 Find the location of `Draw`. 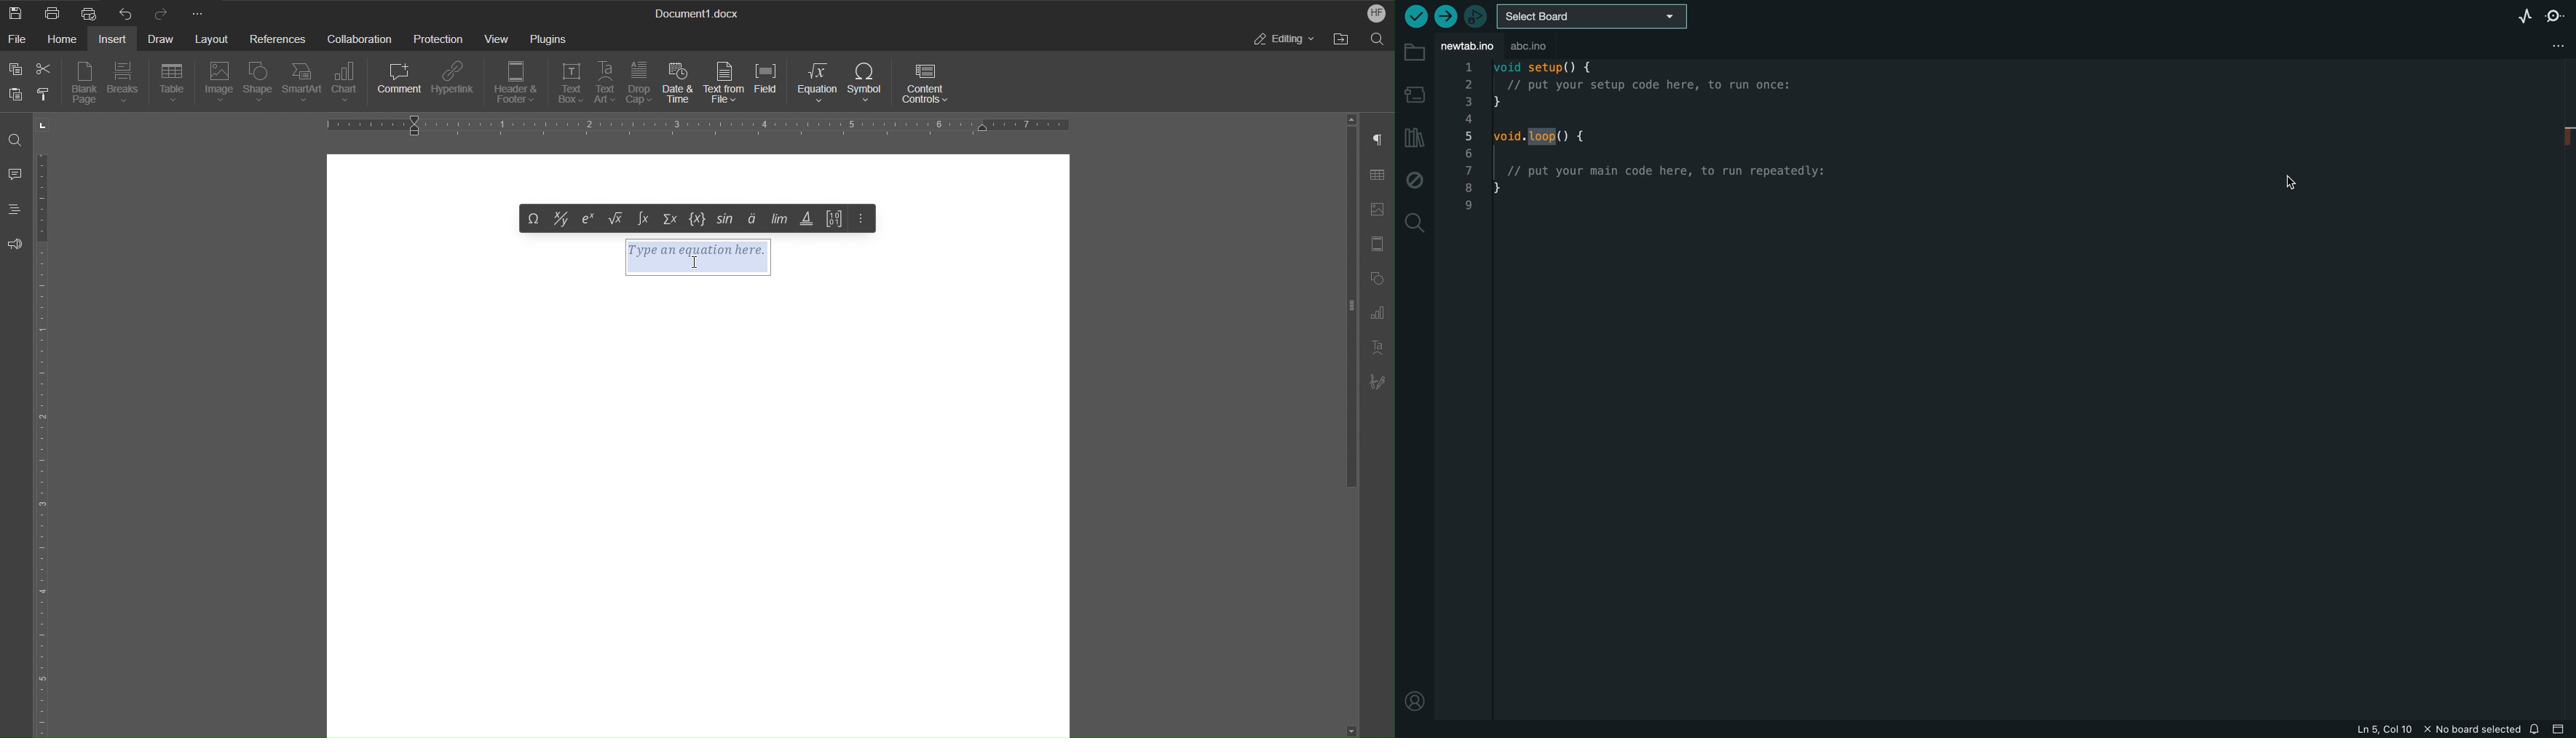

Draw is located at coordinates (161, 39).